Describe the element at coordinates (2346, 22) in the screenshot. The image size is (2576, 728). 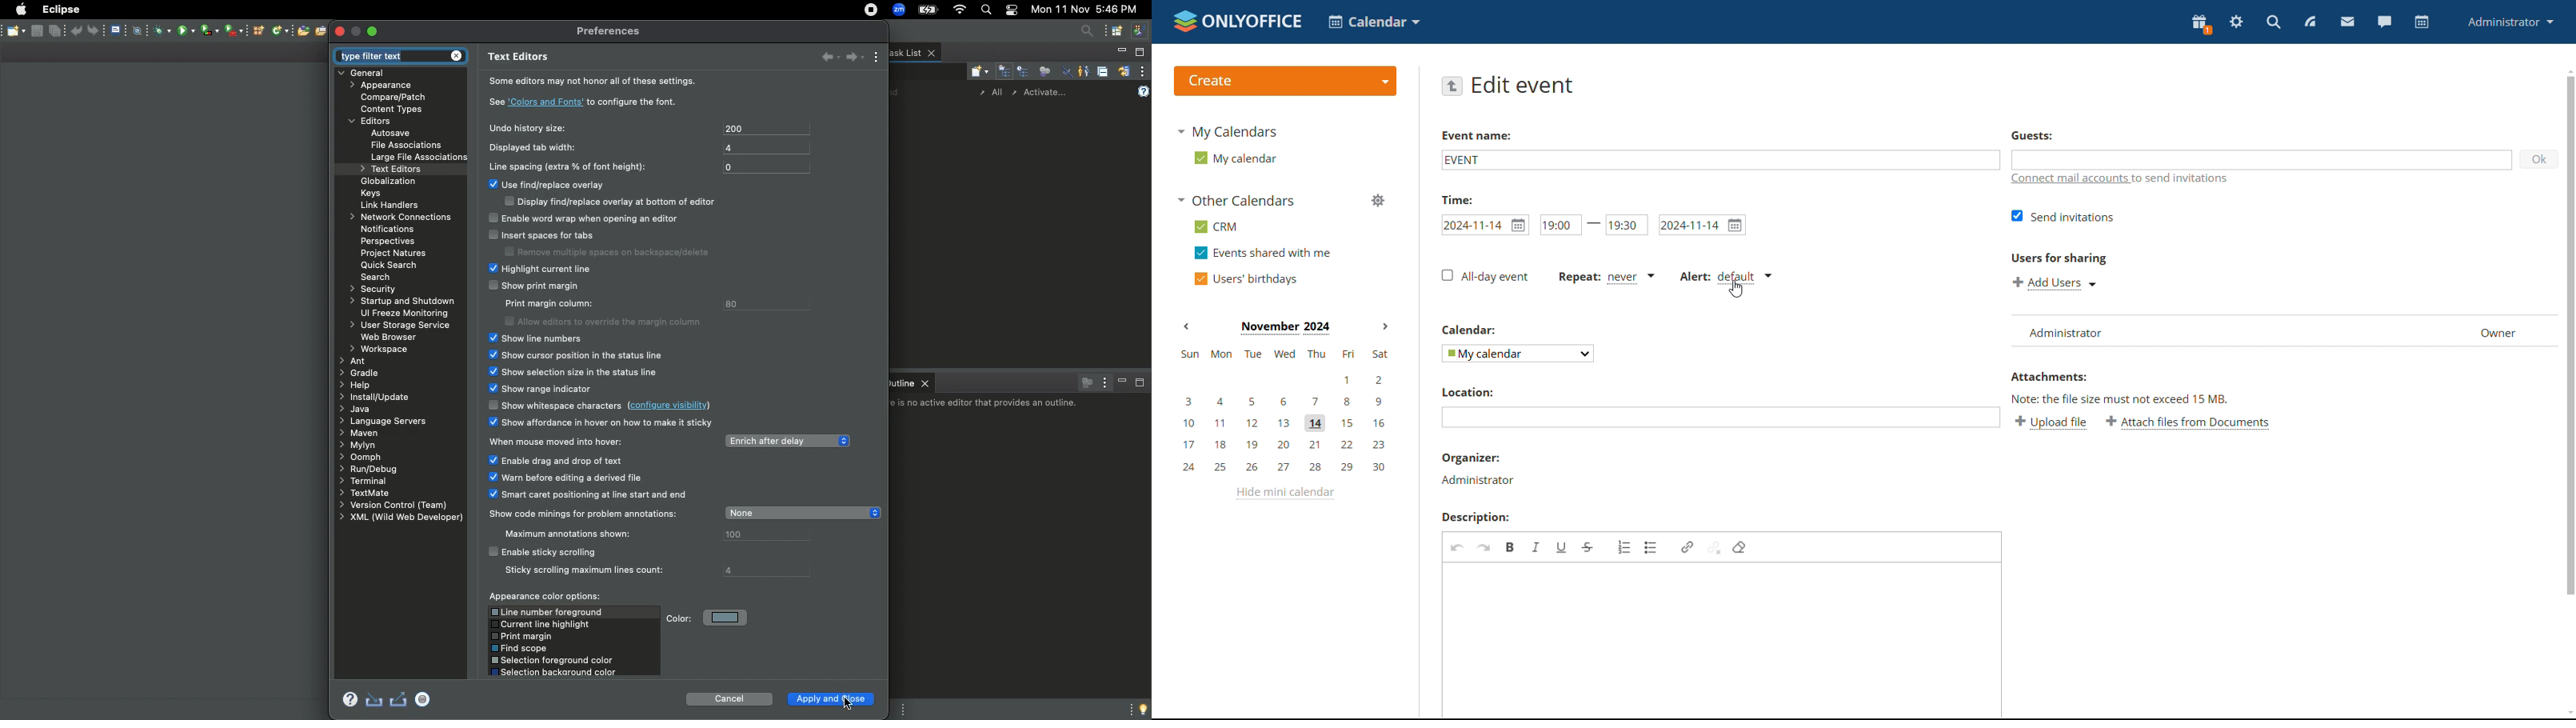
I see `mail` at that location.